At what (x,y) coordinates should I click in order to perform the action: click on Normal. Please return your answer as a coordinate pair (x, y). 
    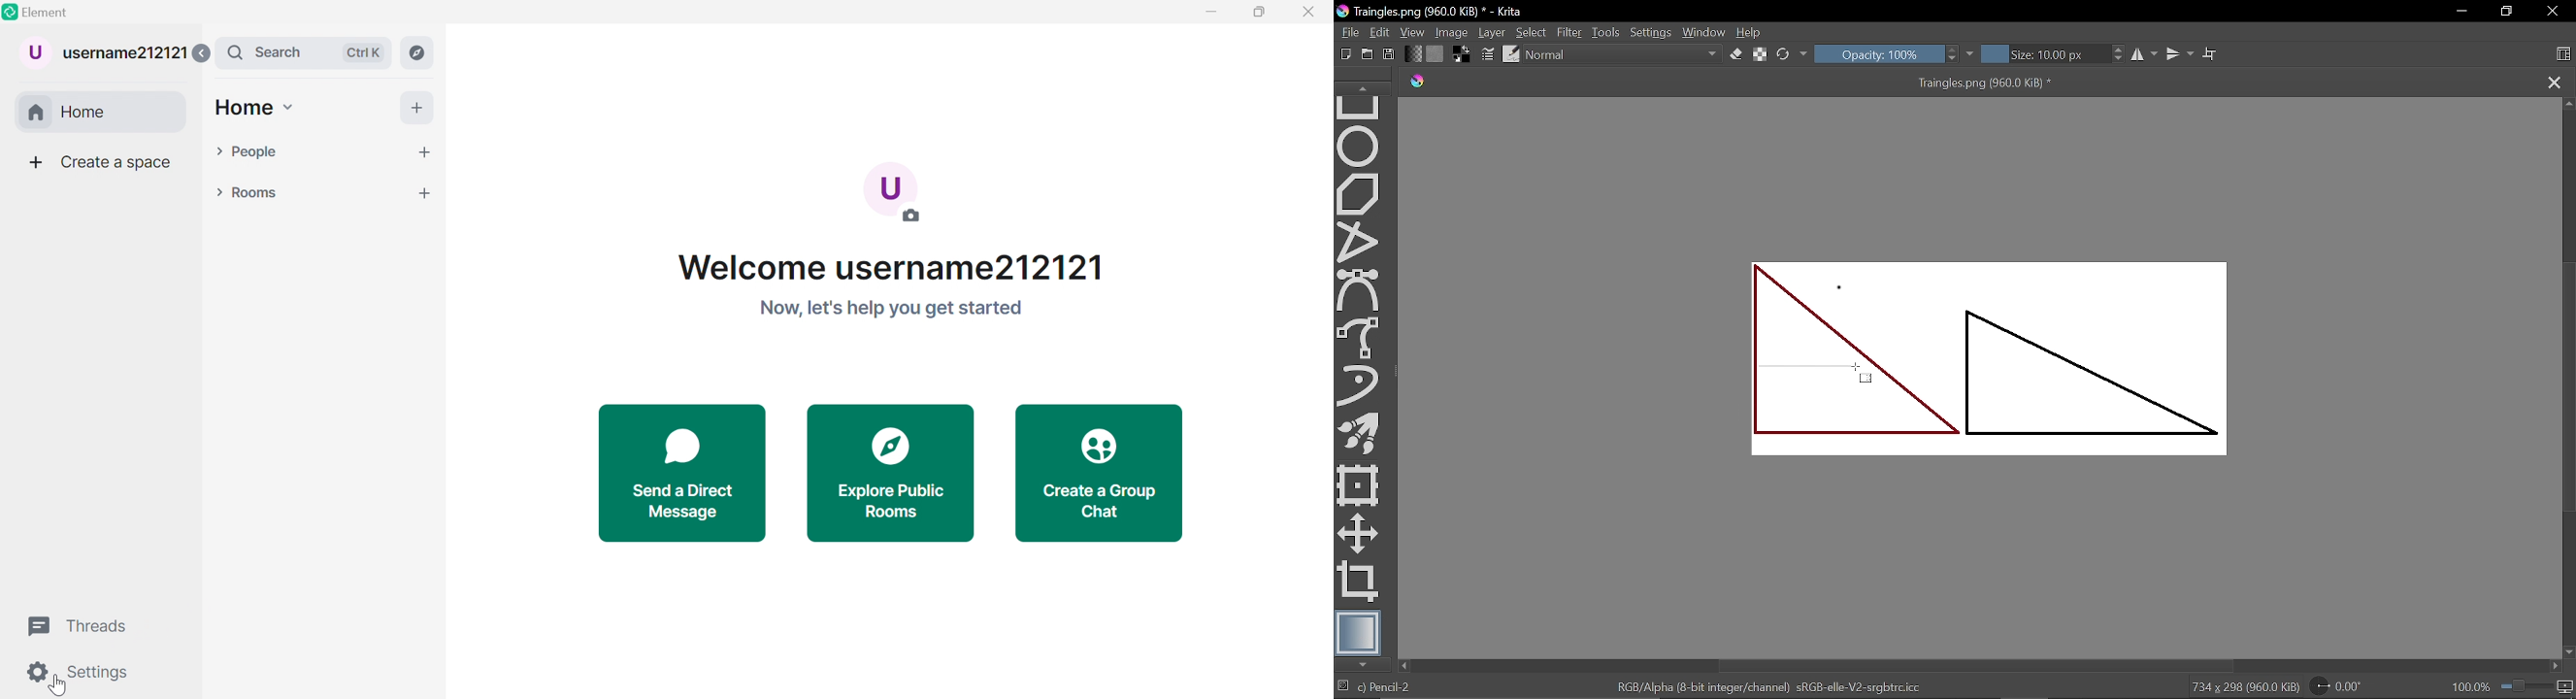
    Looking at the image, I should click on (1623, 54).